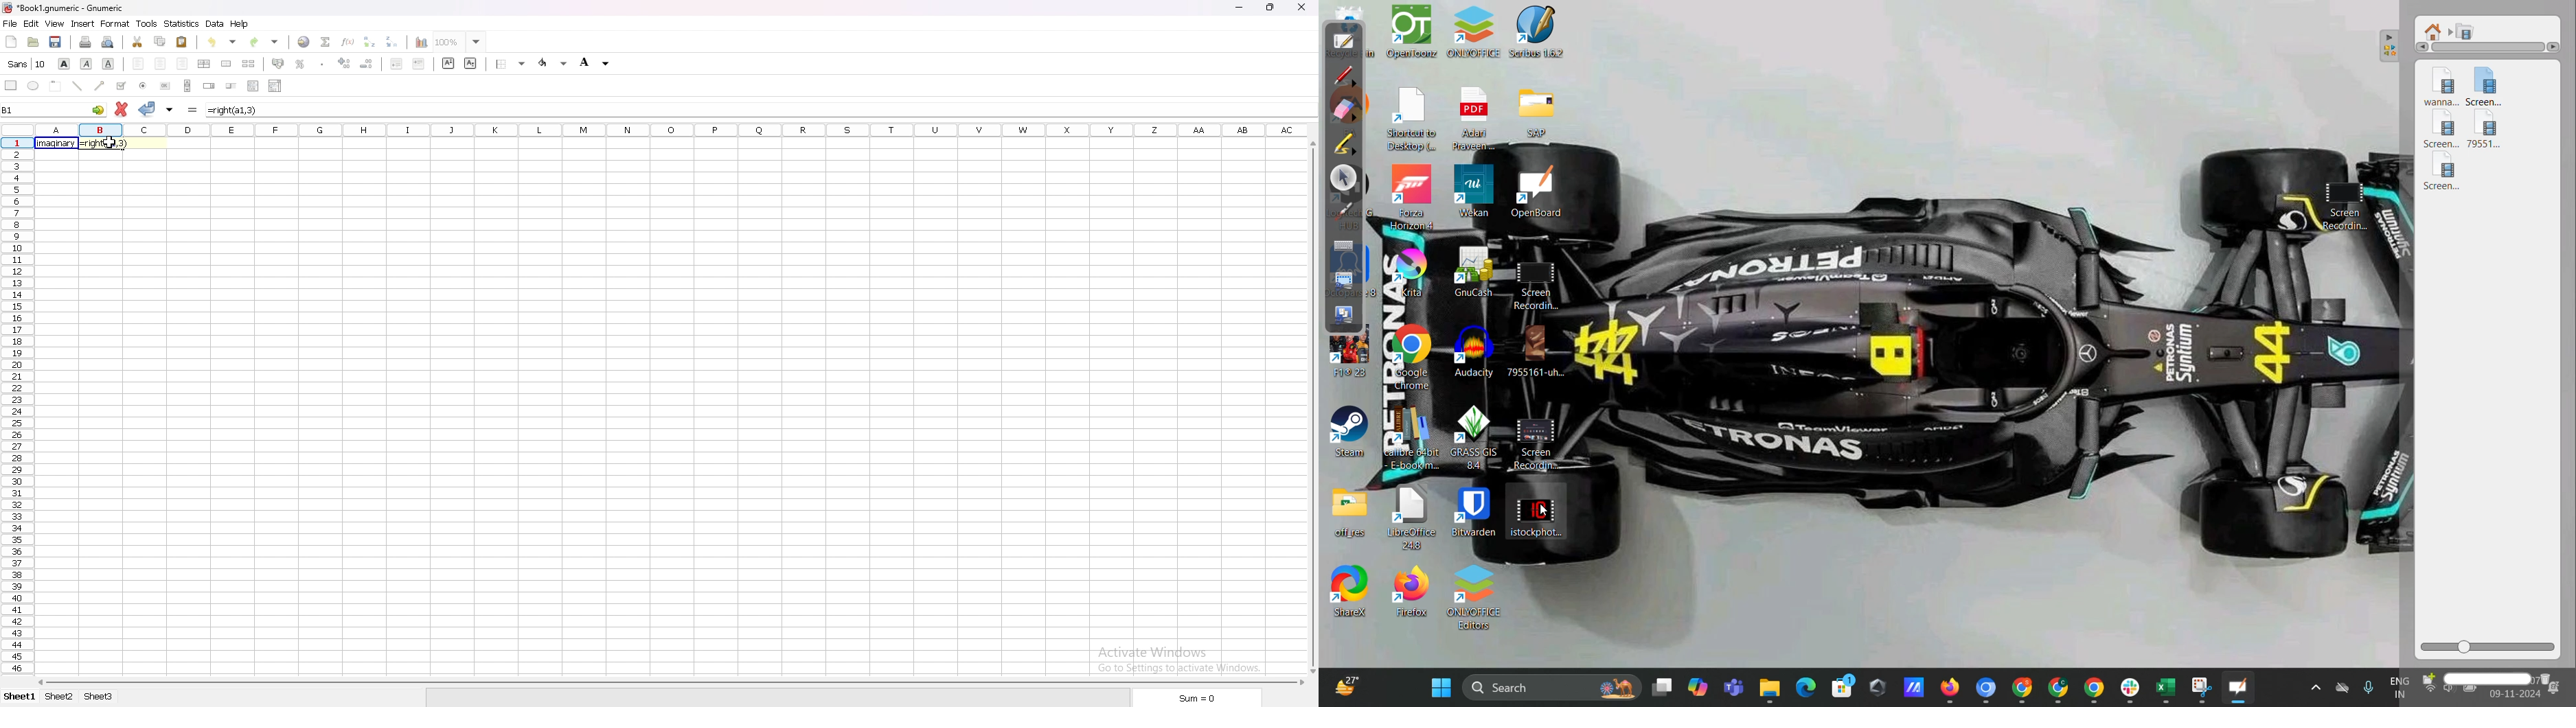 The image size is (2576, 728). Describe the element at coordinates (323, 62) in the screenshot. I see `thousands separator` at that location.